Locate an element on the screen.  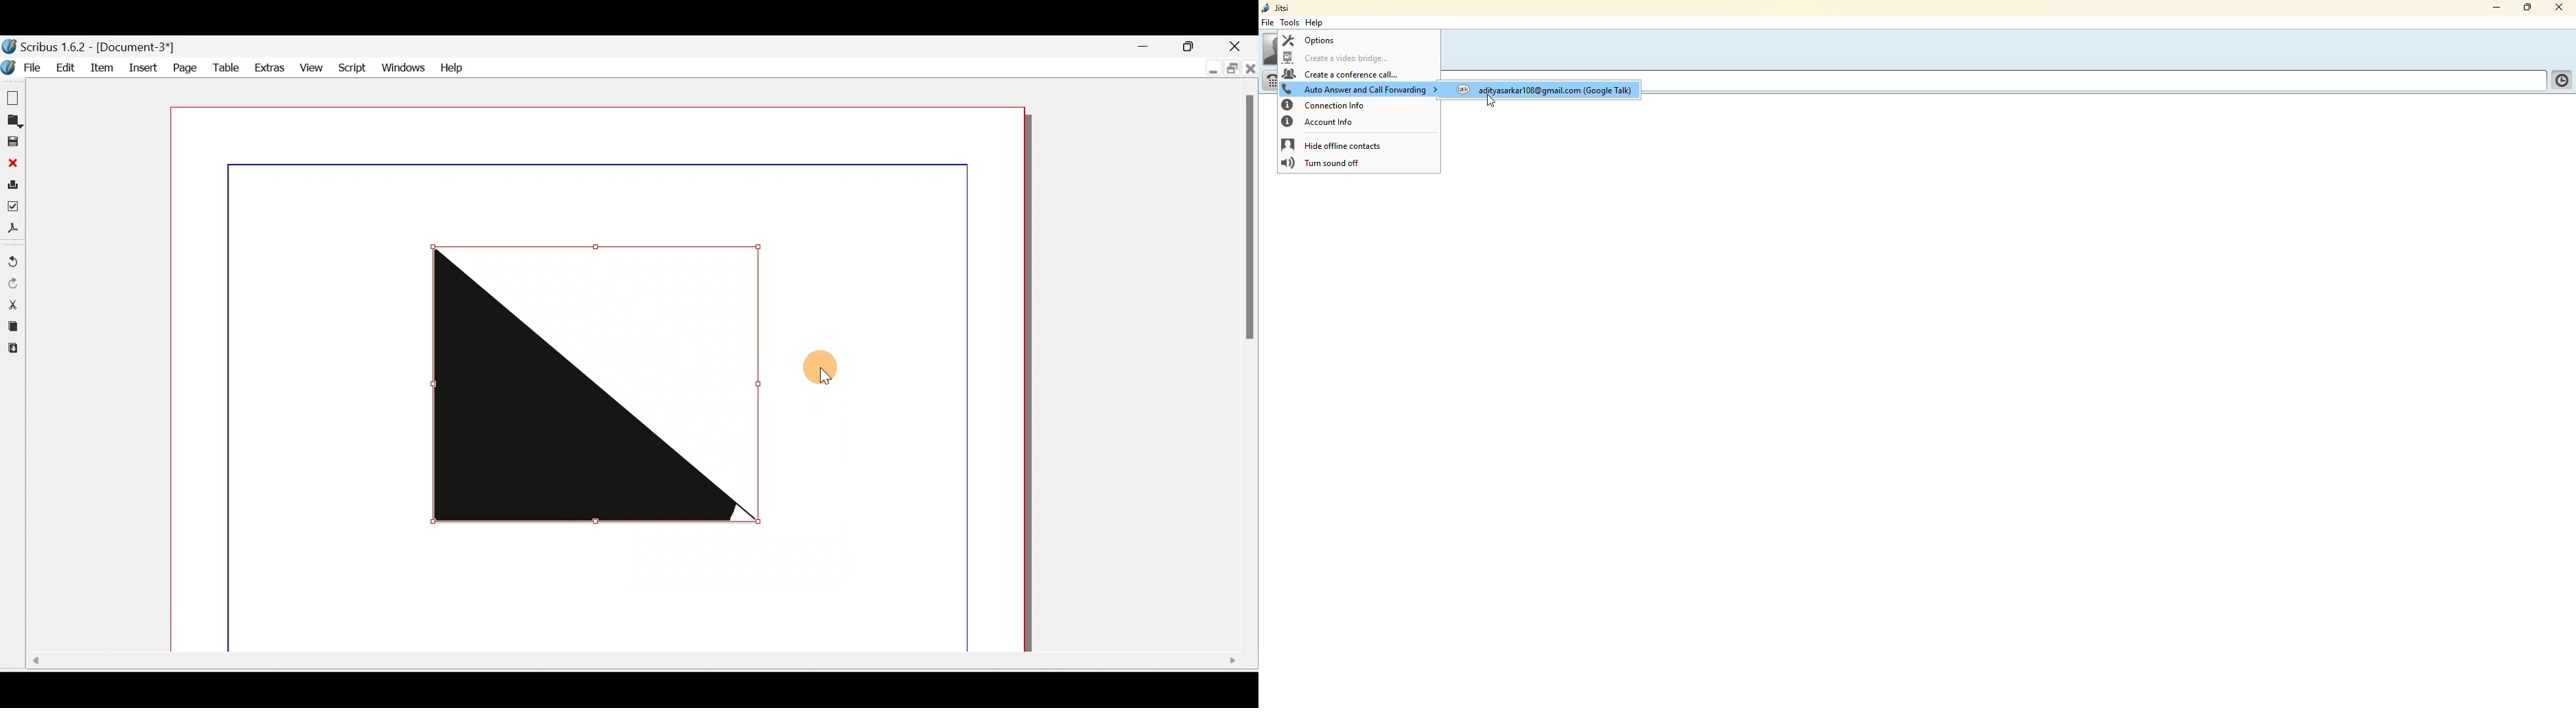
connection info is located at coordinates (1327, 105).